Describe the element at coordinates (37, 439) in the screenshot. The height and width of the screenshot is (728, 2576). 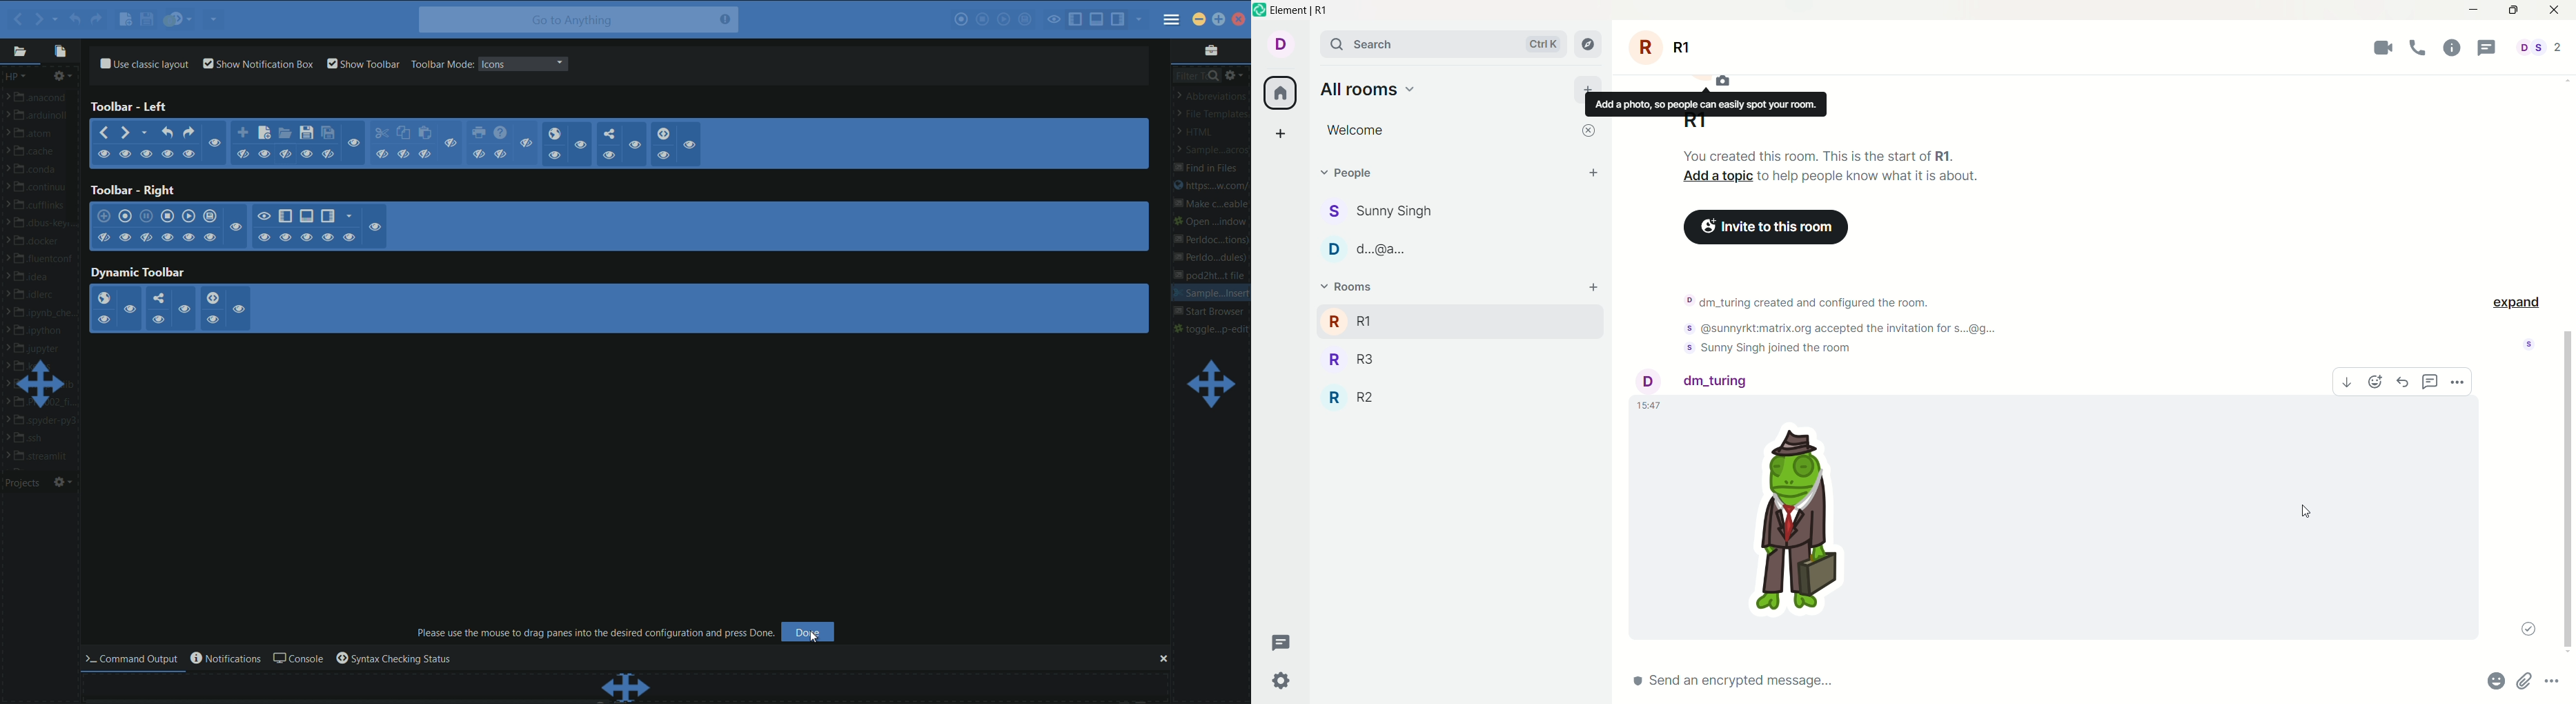
I see `.SSH` at that location.